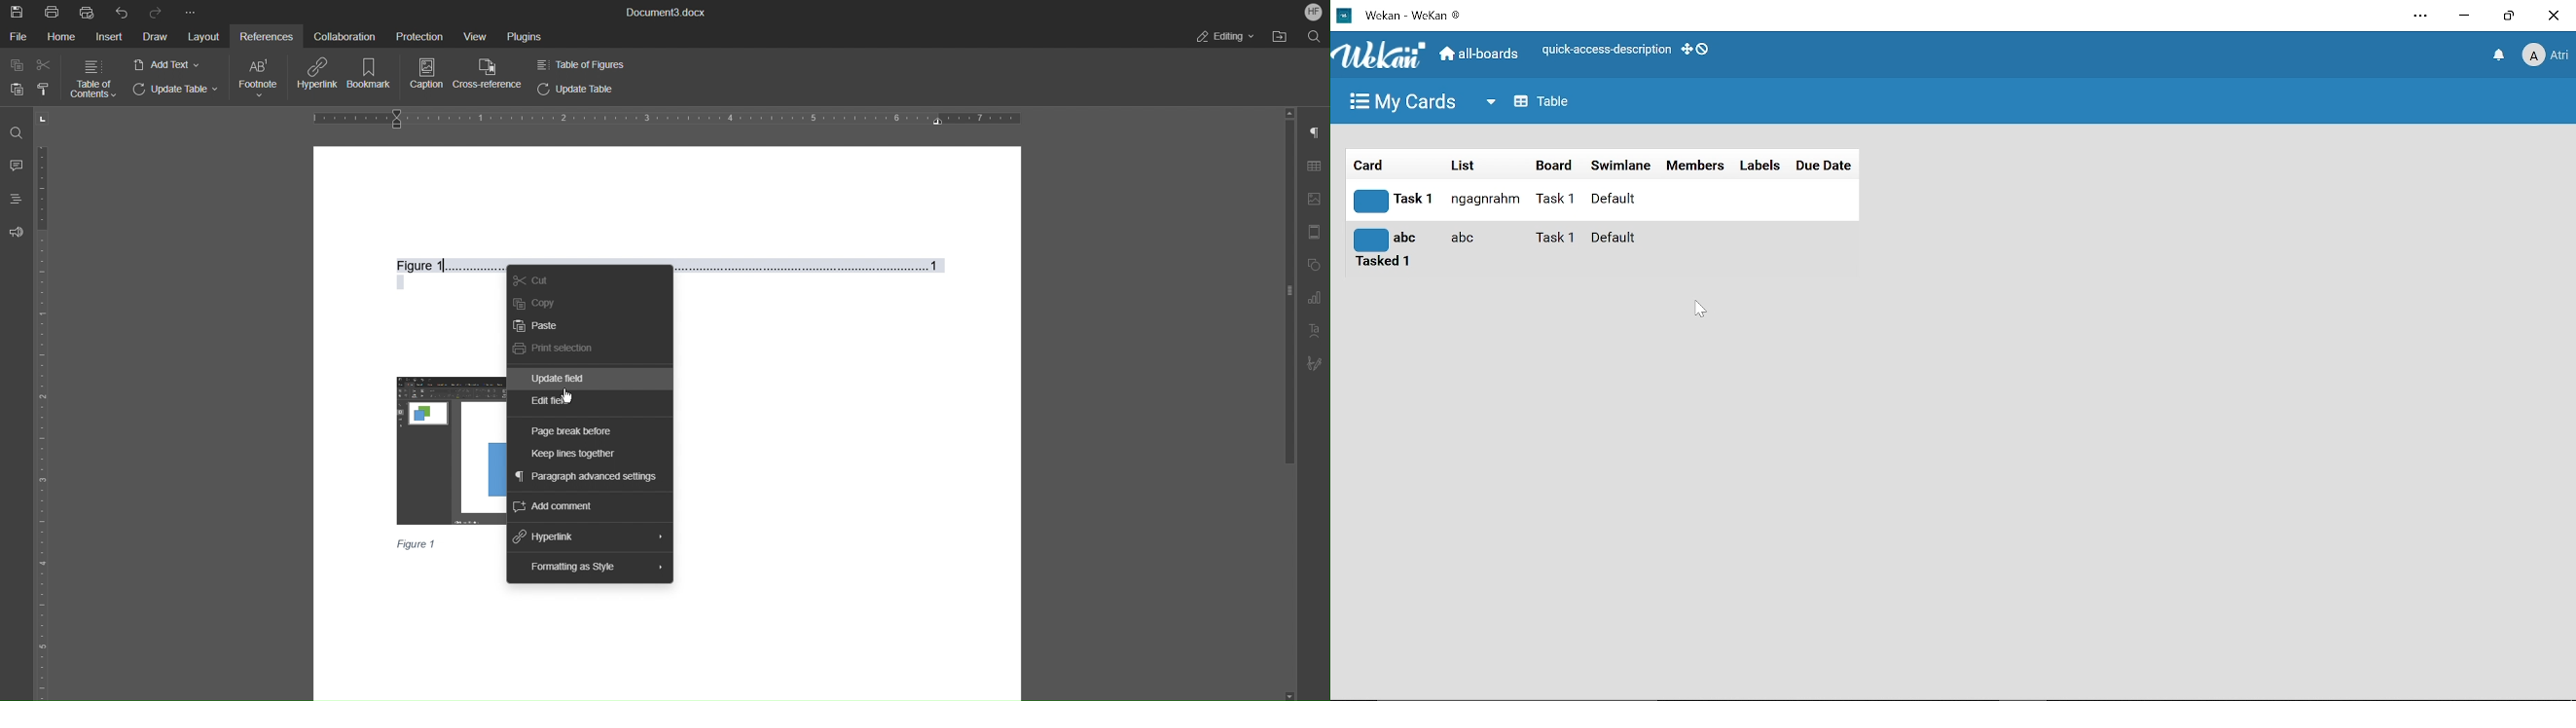 This screenshot has width=2576, height=728. I want to click on swimlane name, so click(1614, 239).